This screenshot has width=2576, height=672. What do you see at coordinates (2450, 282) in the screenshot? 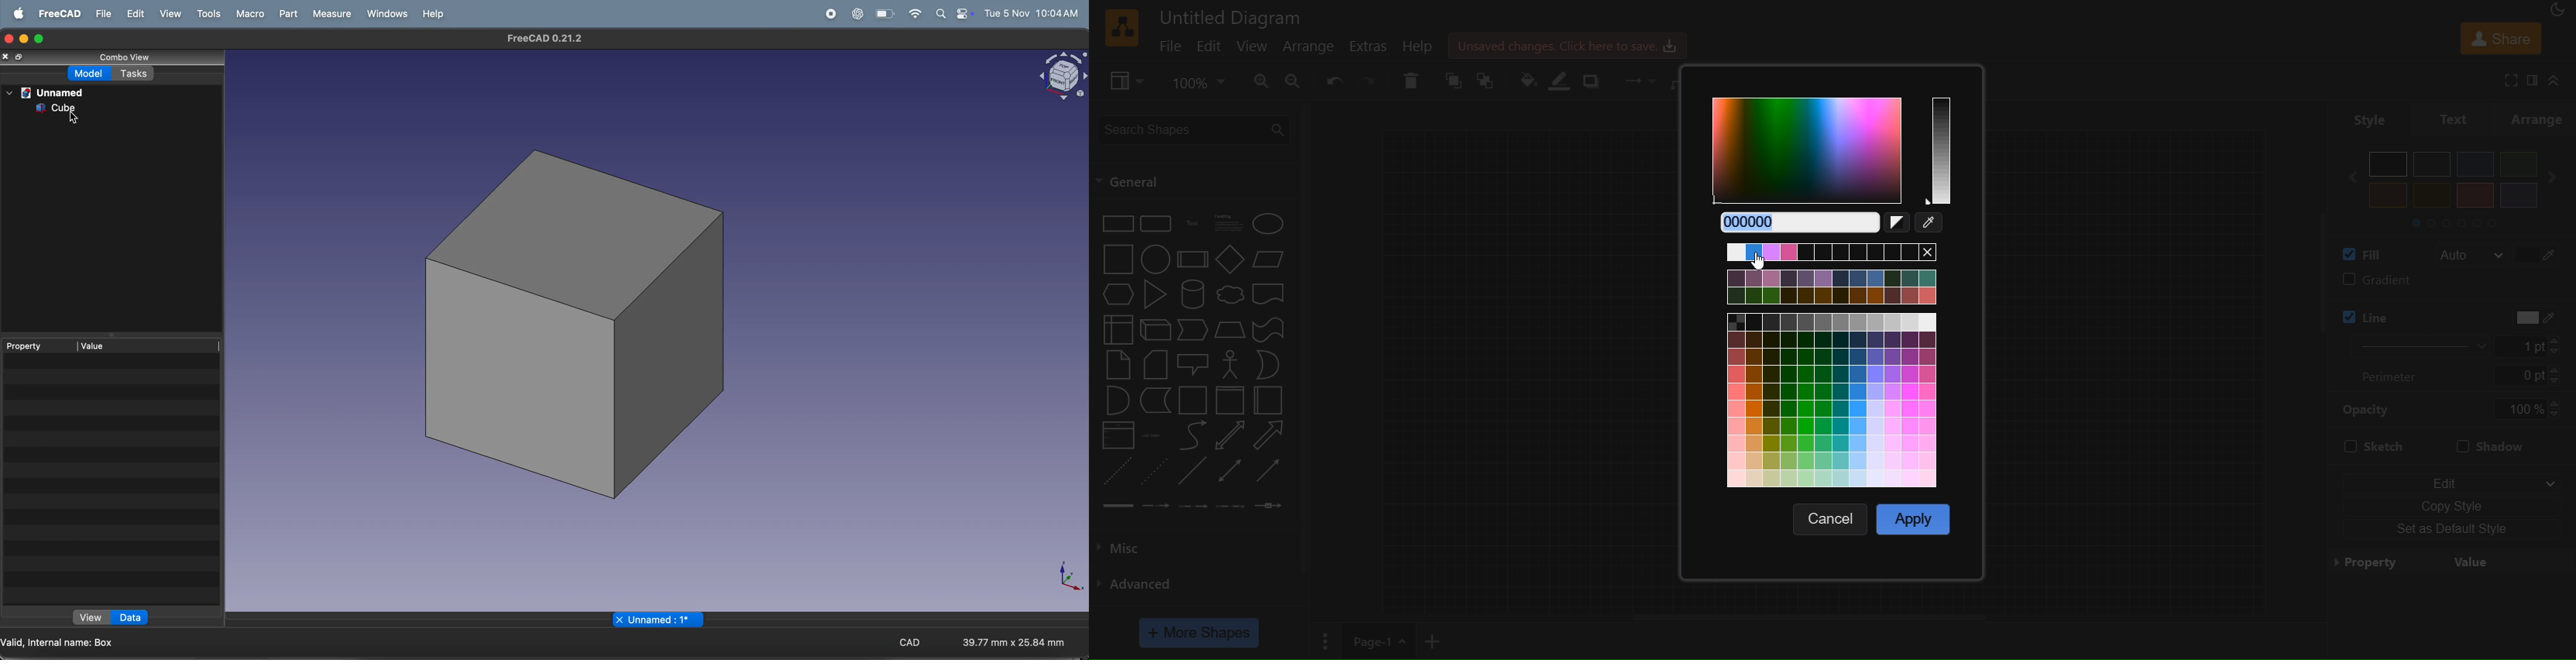
I see `gradient` at bounding box center [2450, 282].